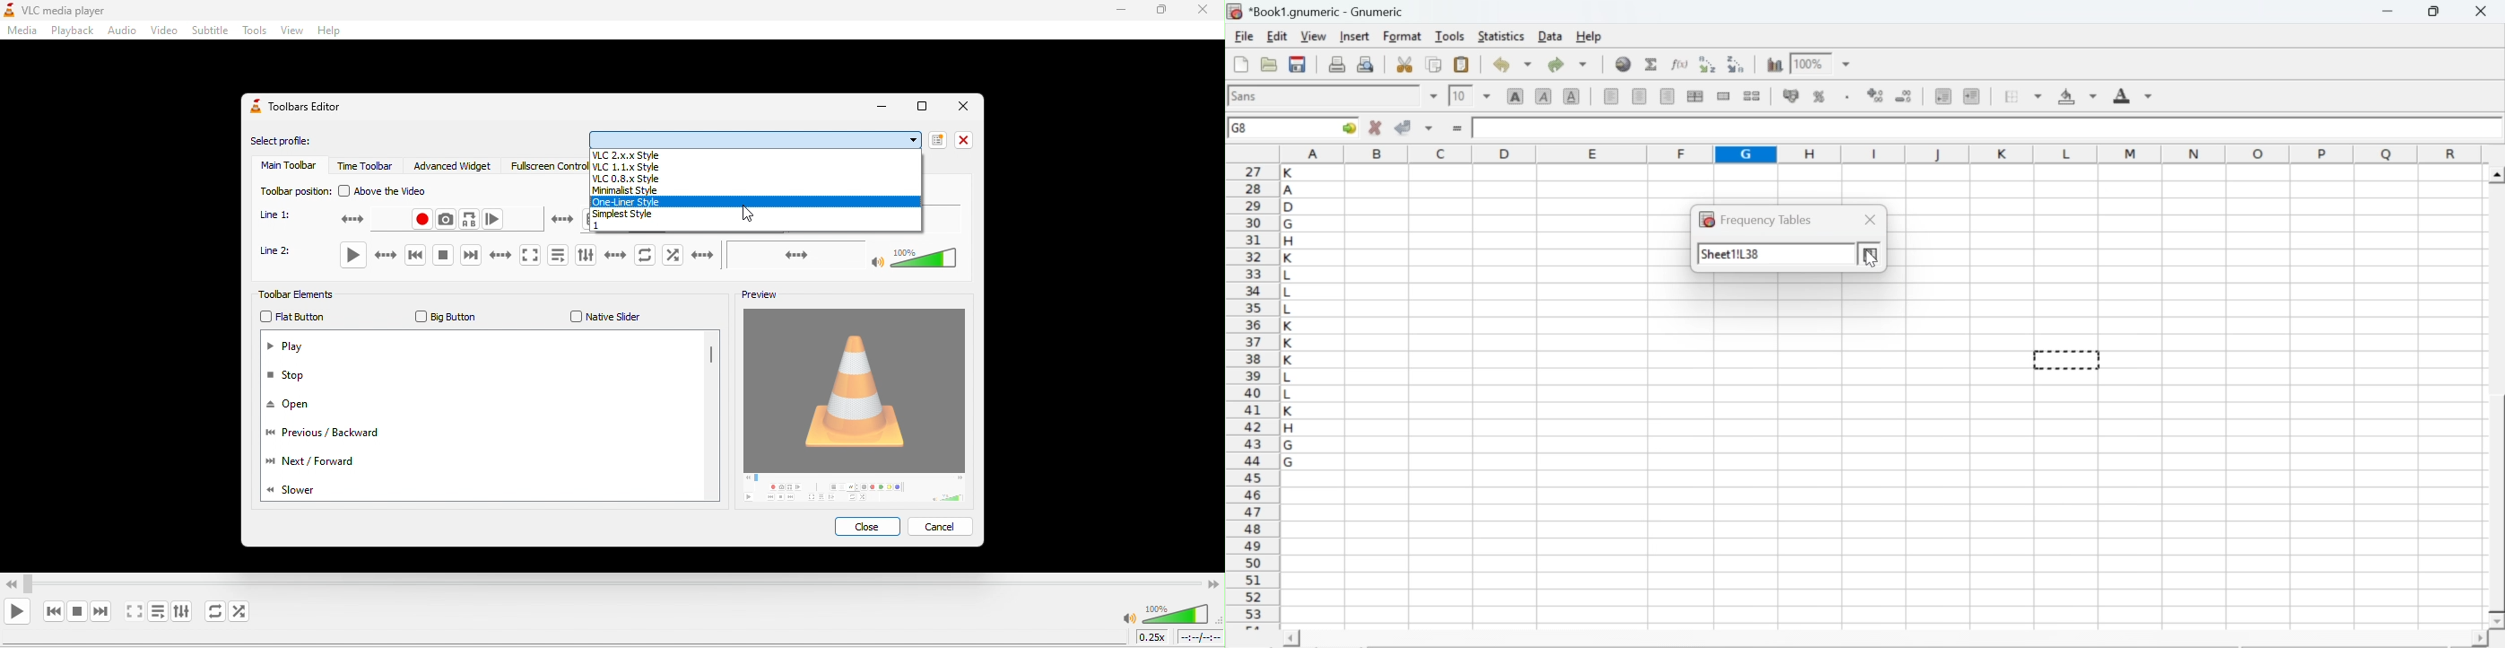 The width and height of the screenshot is (2520, 672). I want to click on decrease number of decimals displayed, so click(1903, 97).